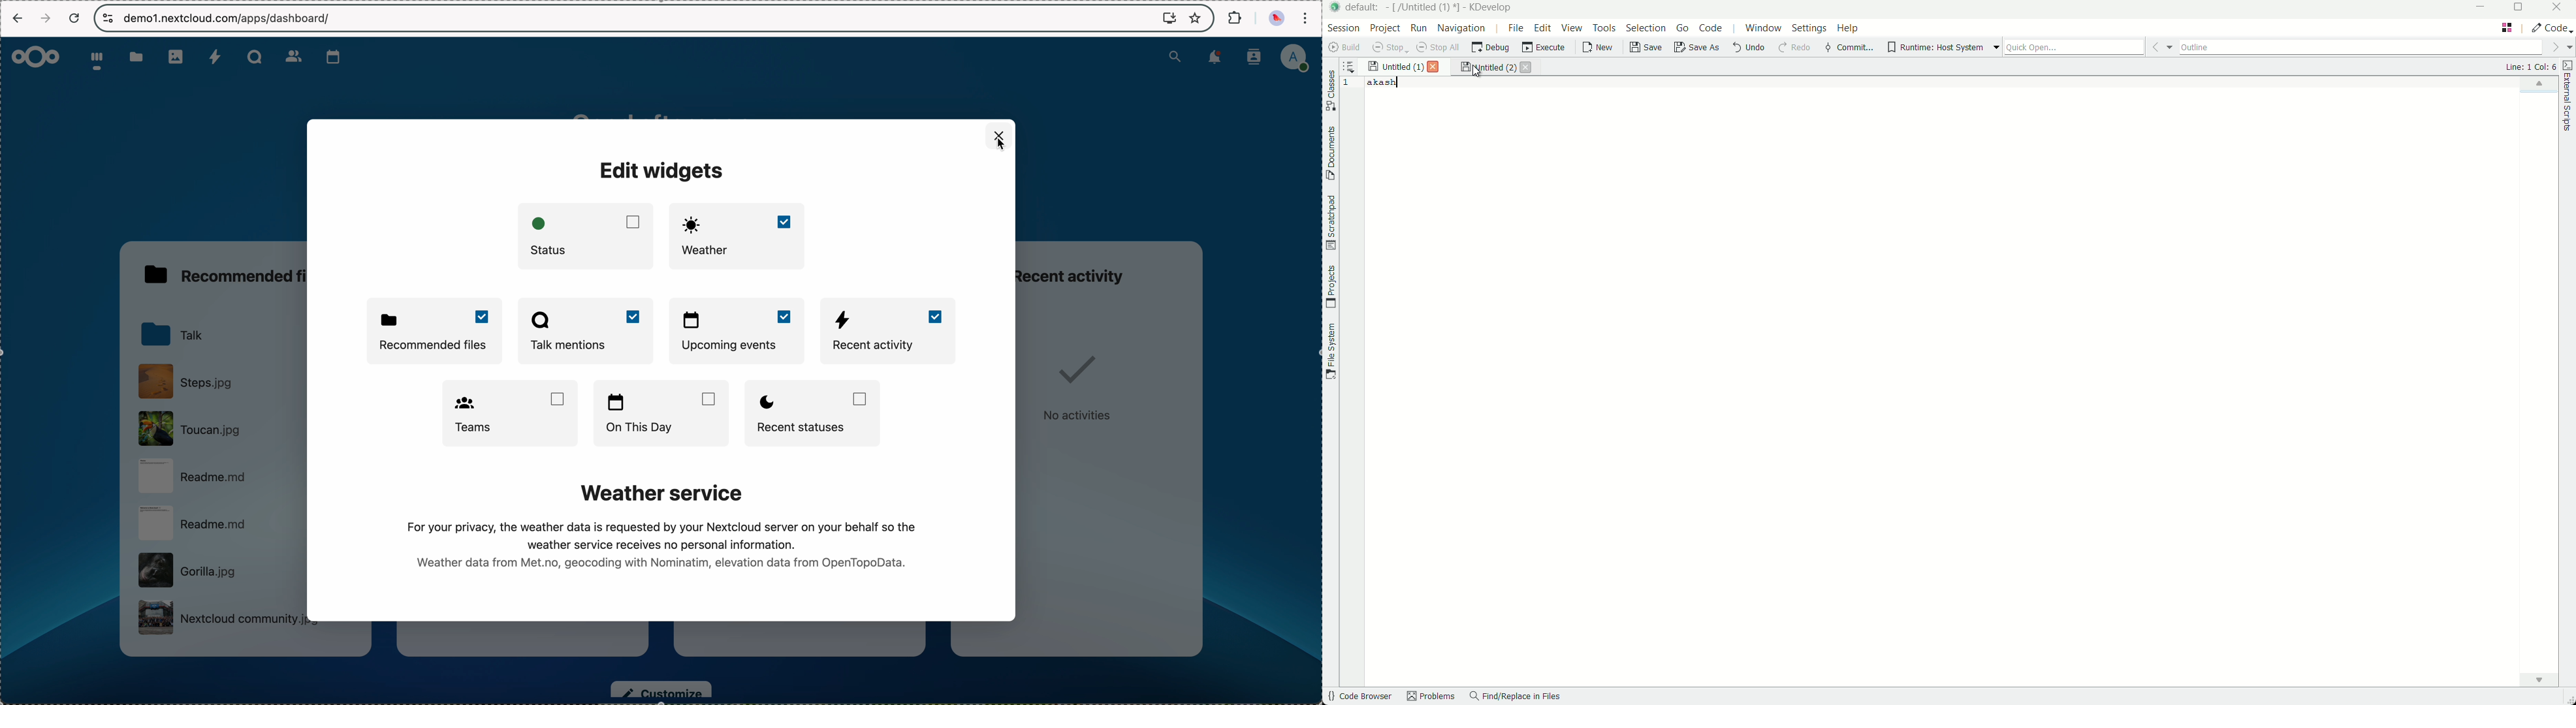 The width and height of the screenshot is (2576, 728). Describe the element at coordinates (174, 337) in the screenshot. I see `folder` at that location.